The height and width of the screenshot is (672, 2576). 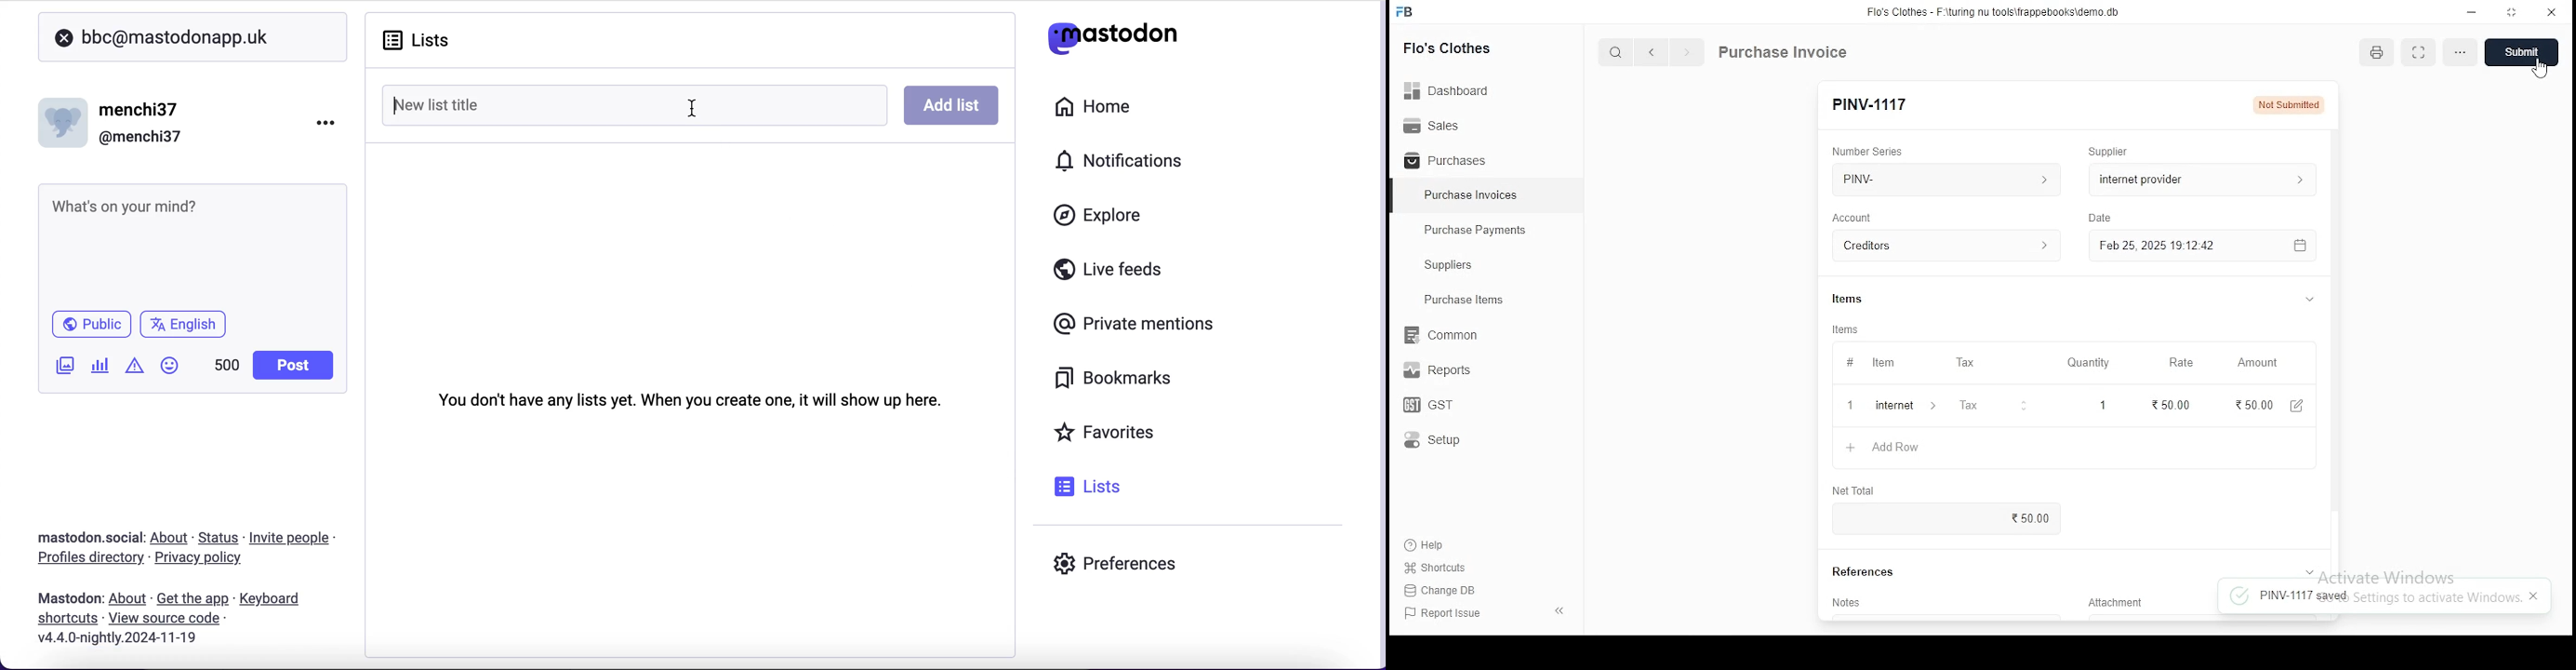 I want to click on previous, so click(x=1653, y=53).